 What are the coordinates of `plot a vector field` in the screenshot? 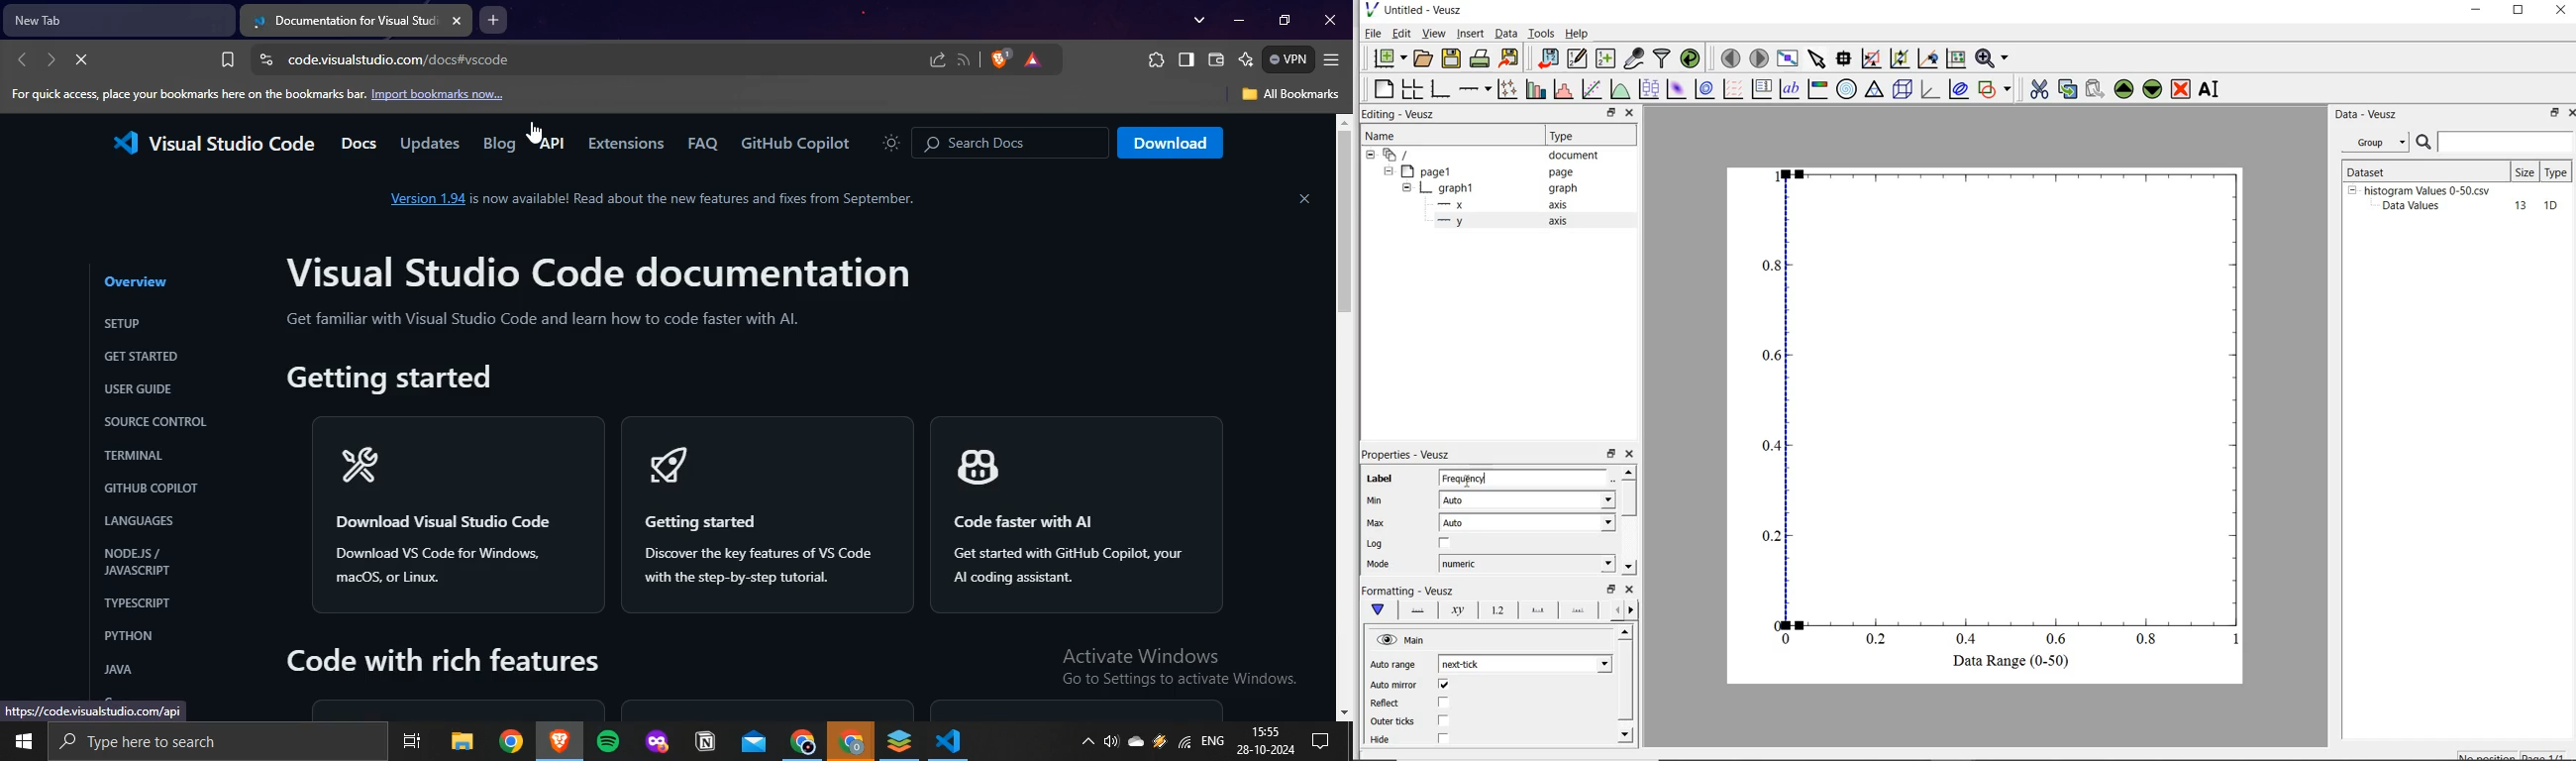 It's located at (1735, 89).